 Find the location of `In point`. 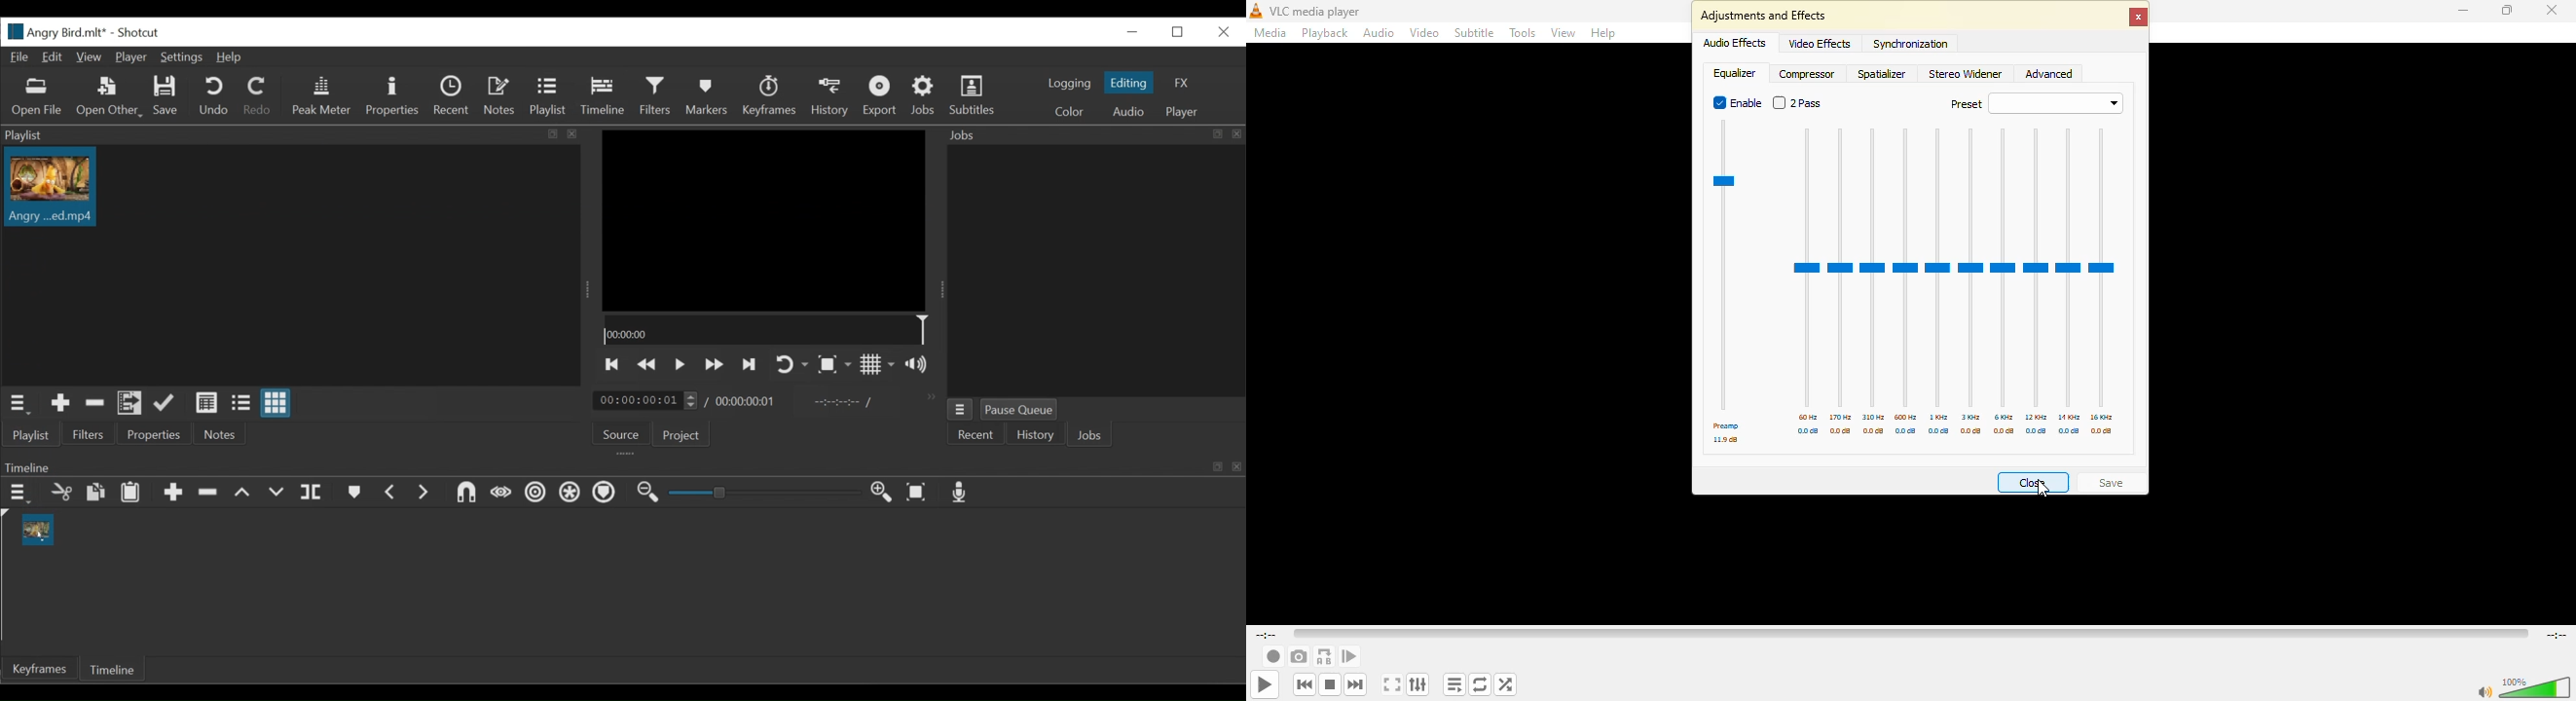

In point is located at coordinates (842, 402).